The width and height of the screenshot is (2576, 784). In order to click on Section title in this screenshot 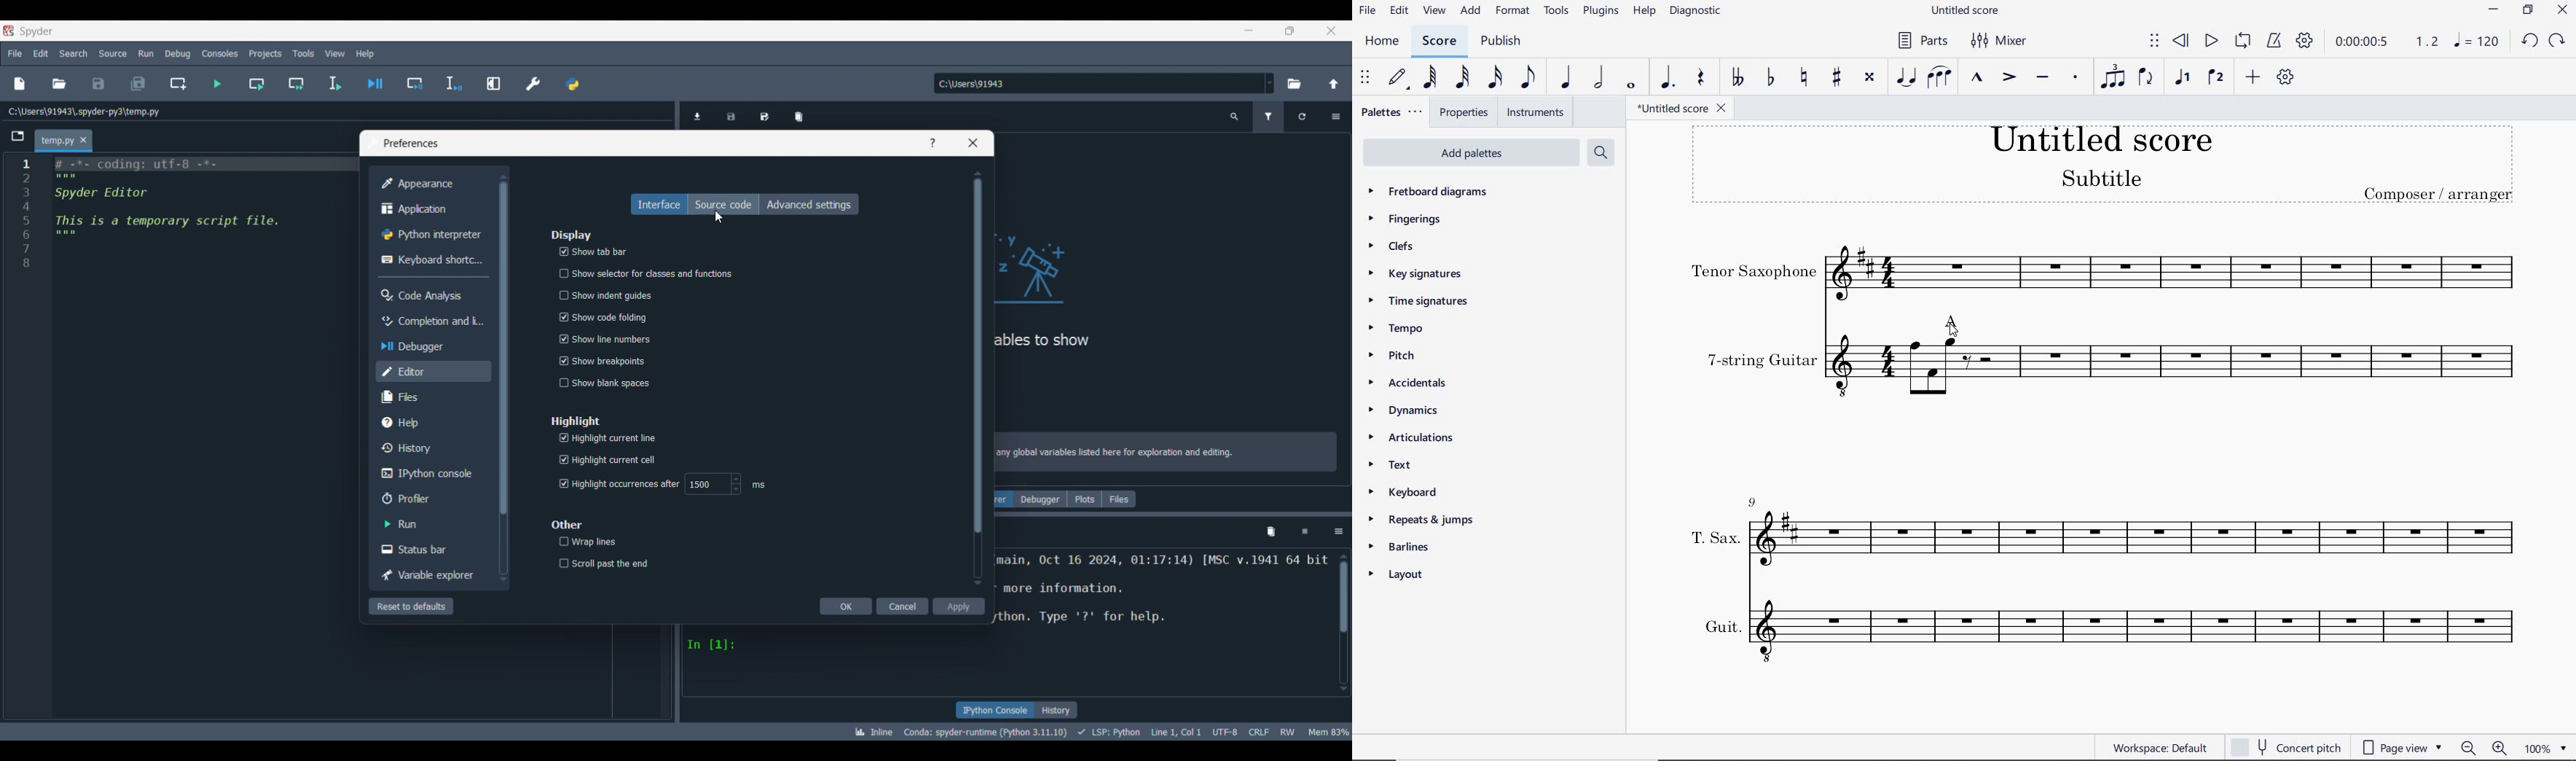, I will do `click(577, 421)`.